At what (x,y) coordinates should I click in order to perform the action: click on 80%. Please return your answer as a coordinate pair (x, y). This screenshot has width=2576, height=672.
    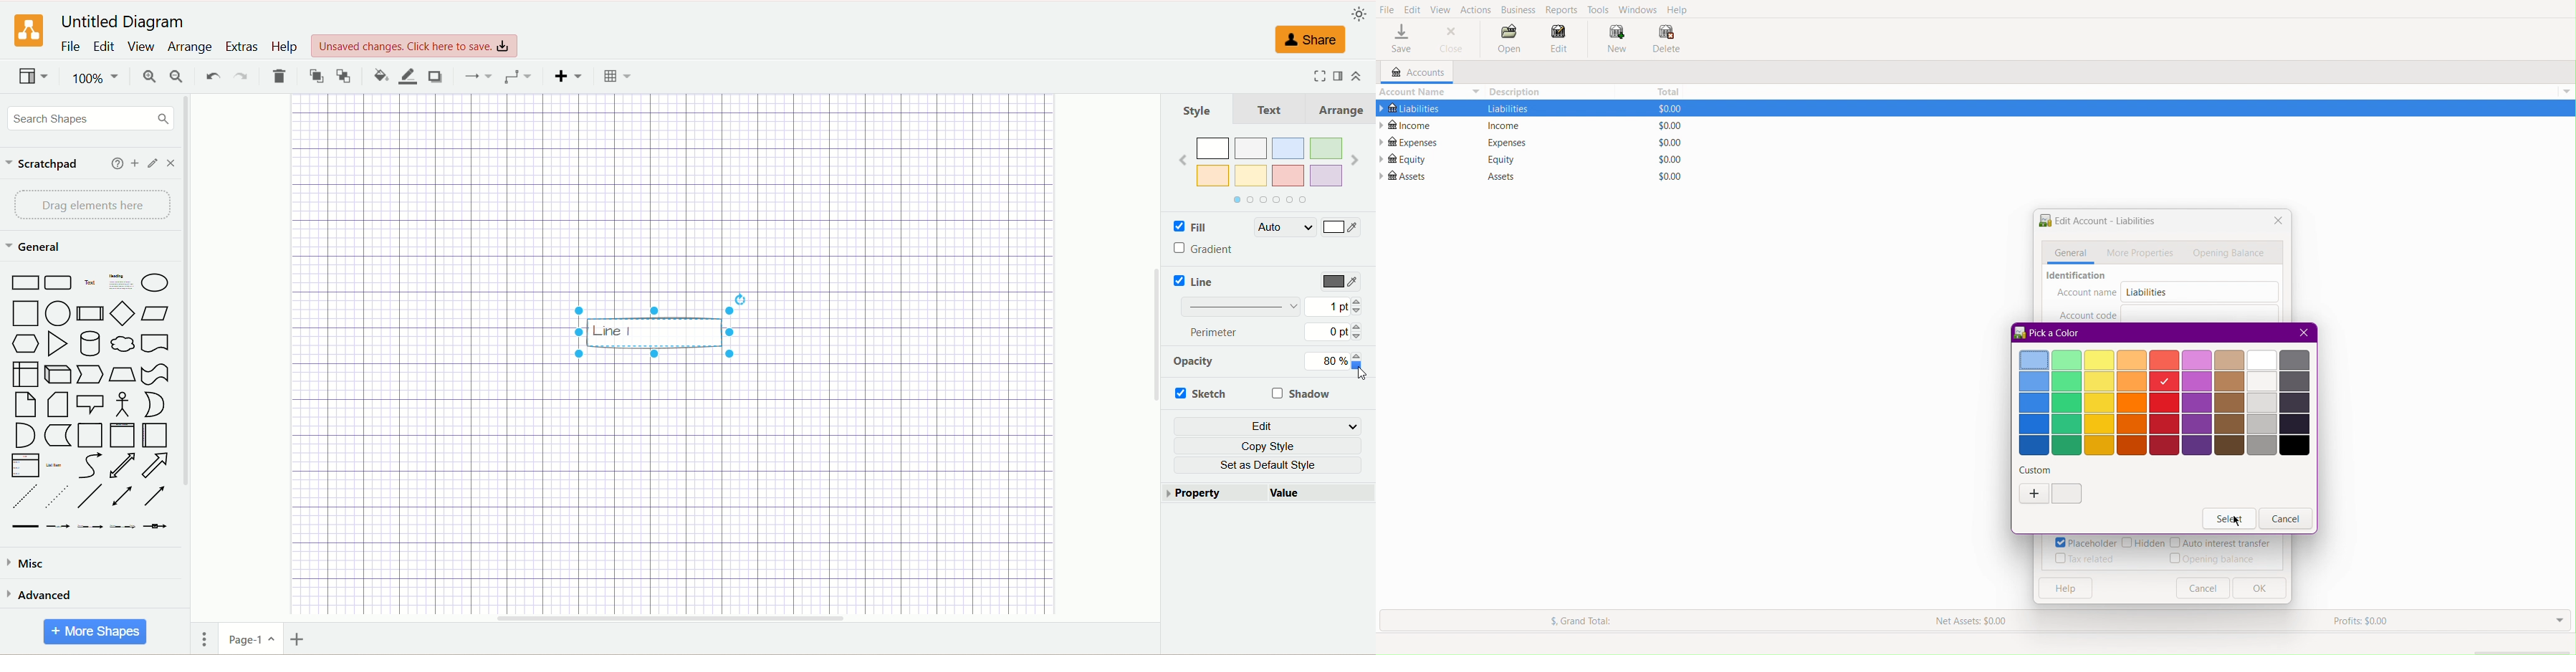
    Looking at the image, I should click on (1336, 363).